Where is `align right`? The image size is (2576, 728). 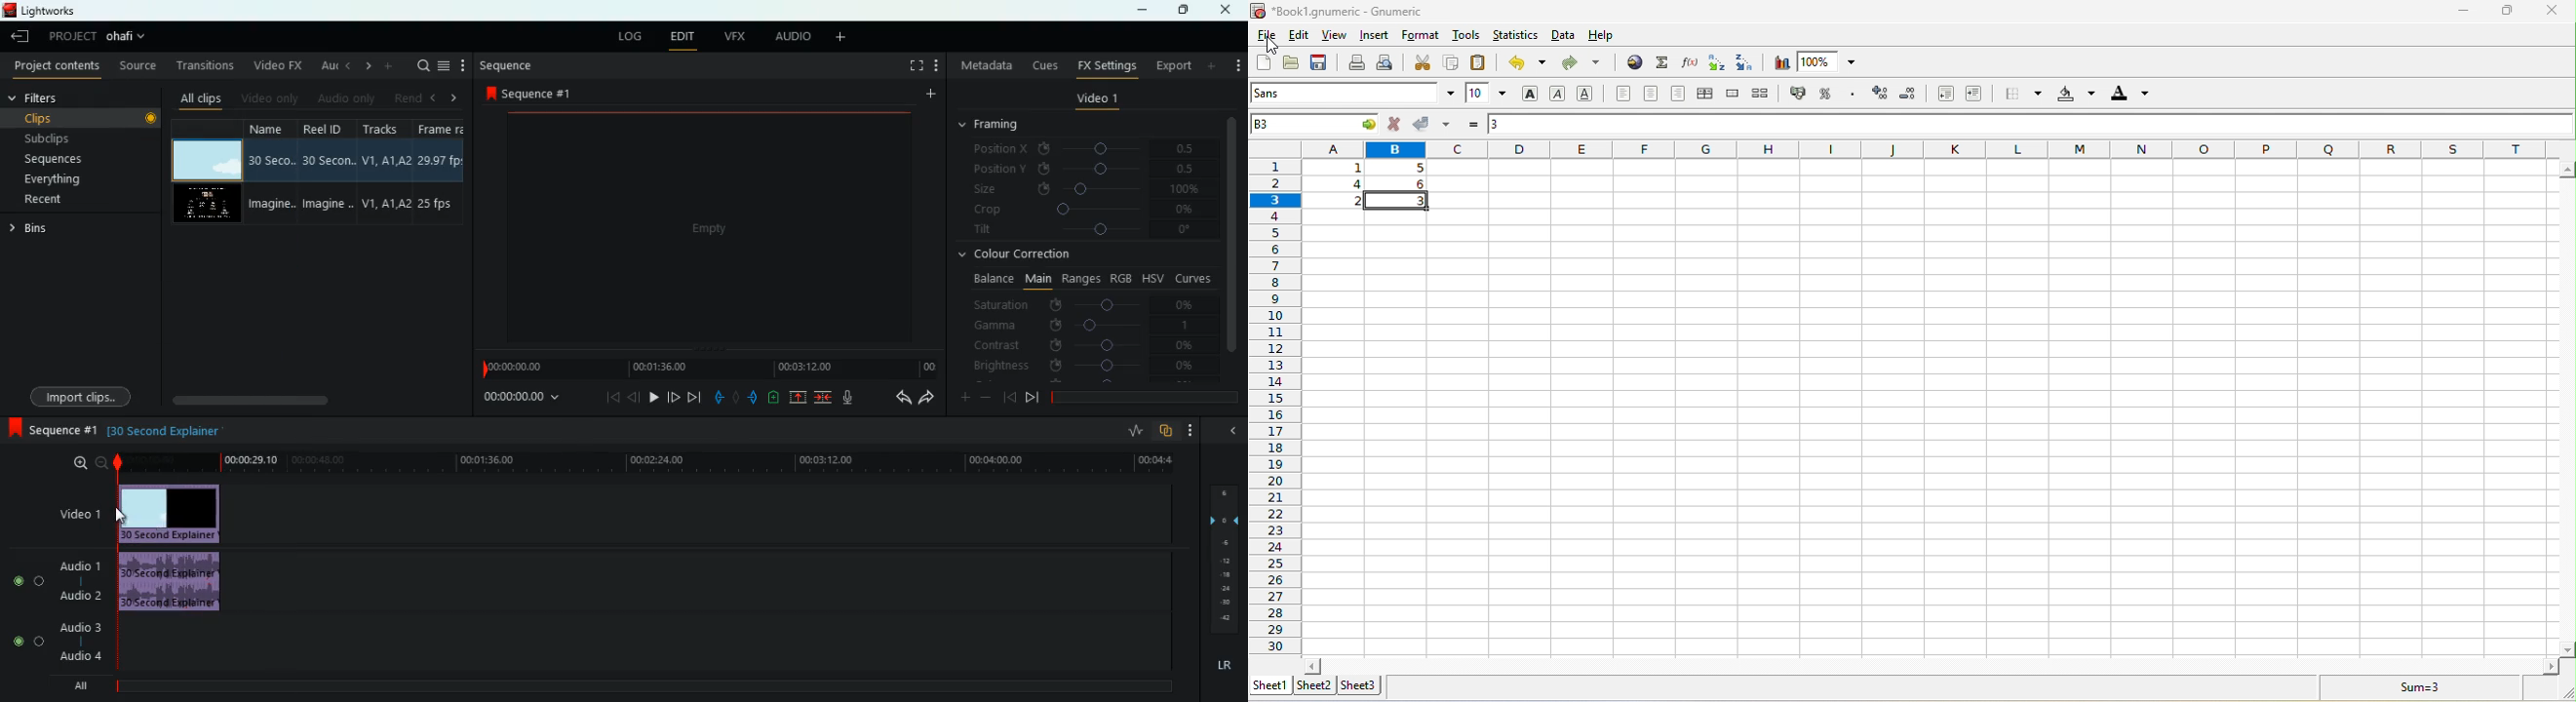 align right is located at coordinates (1679, 94).